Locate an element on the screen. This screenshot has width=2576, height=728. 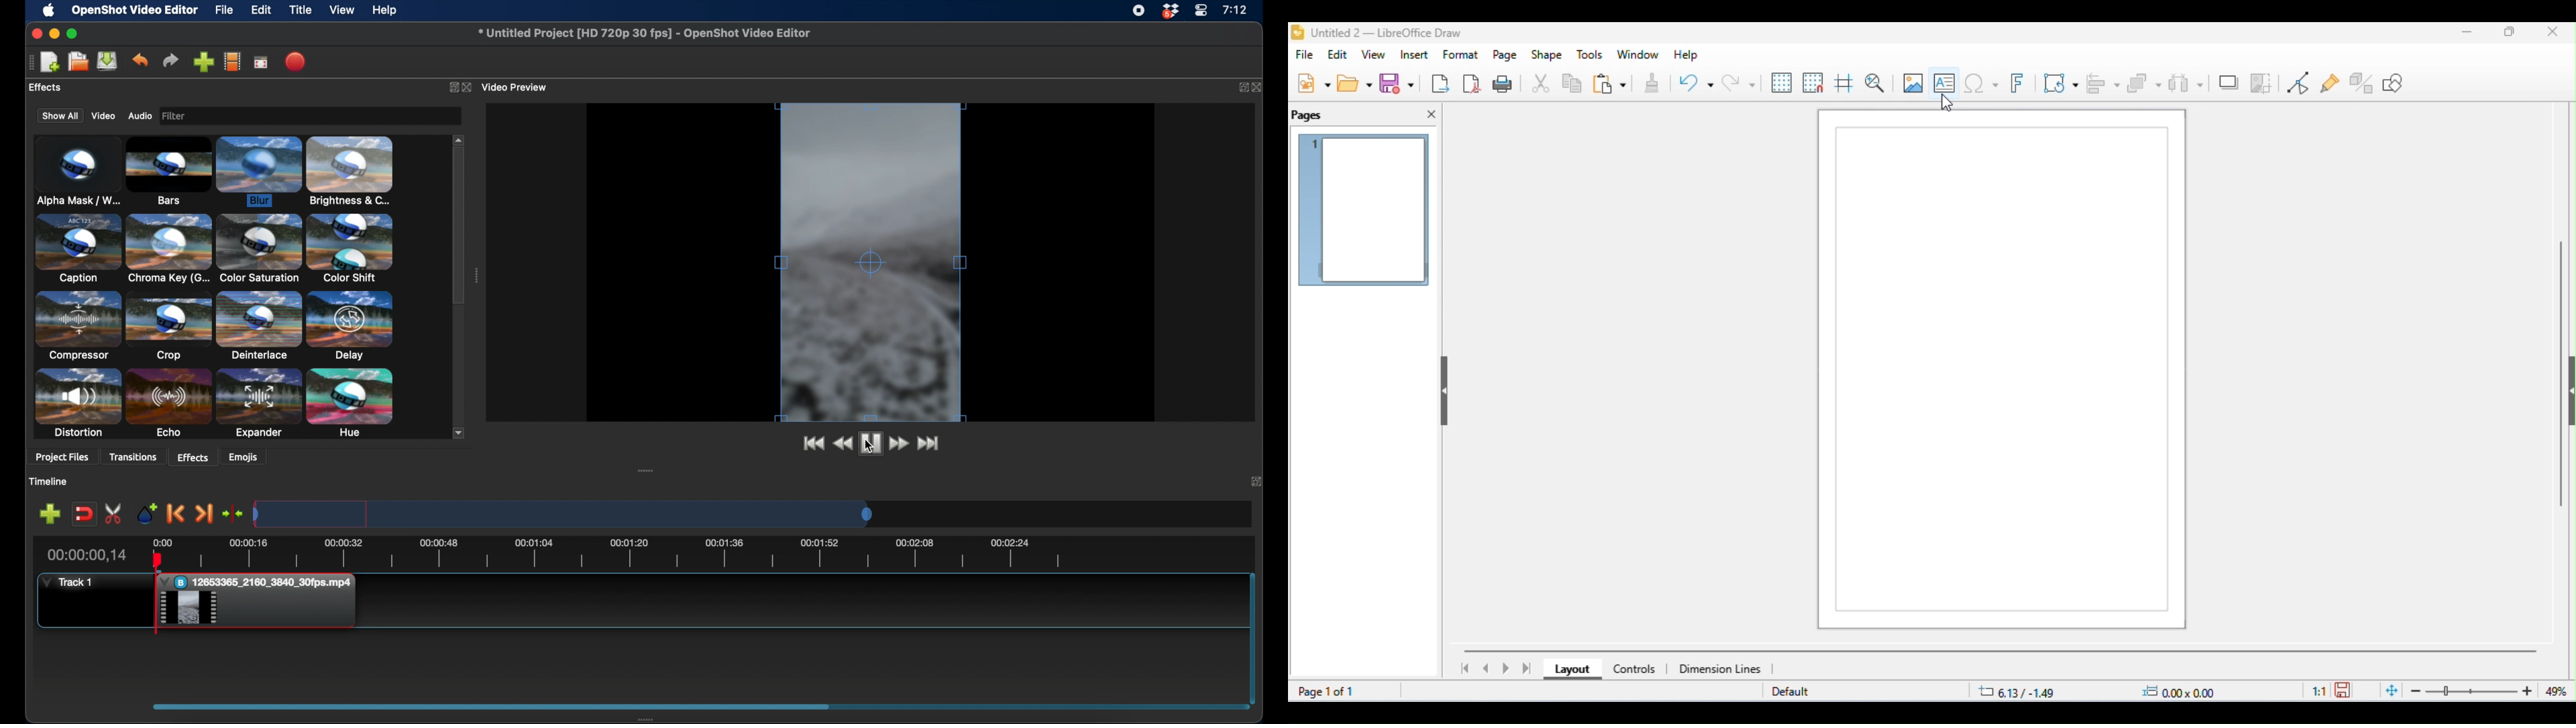
cursor is located at coordinates (869, 448).